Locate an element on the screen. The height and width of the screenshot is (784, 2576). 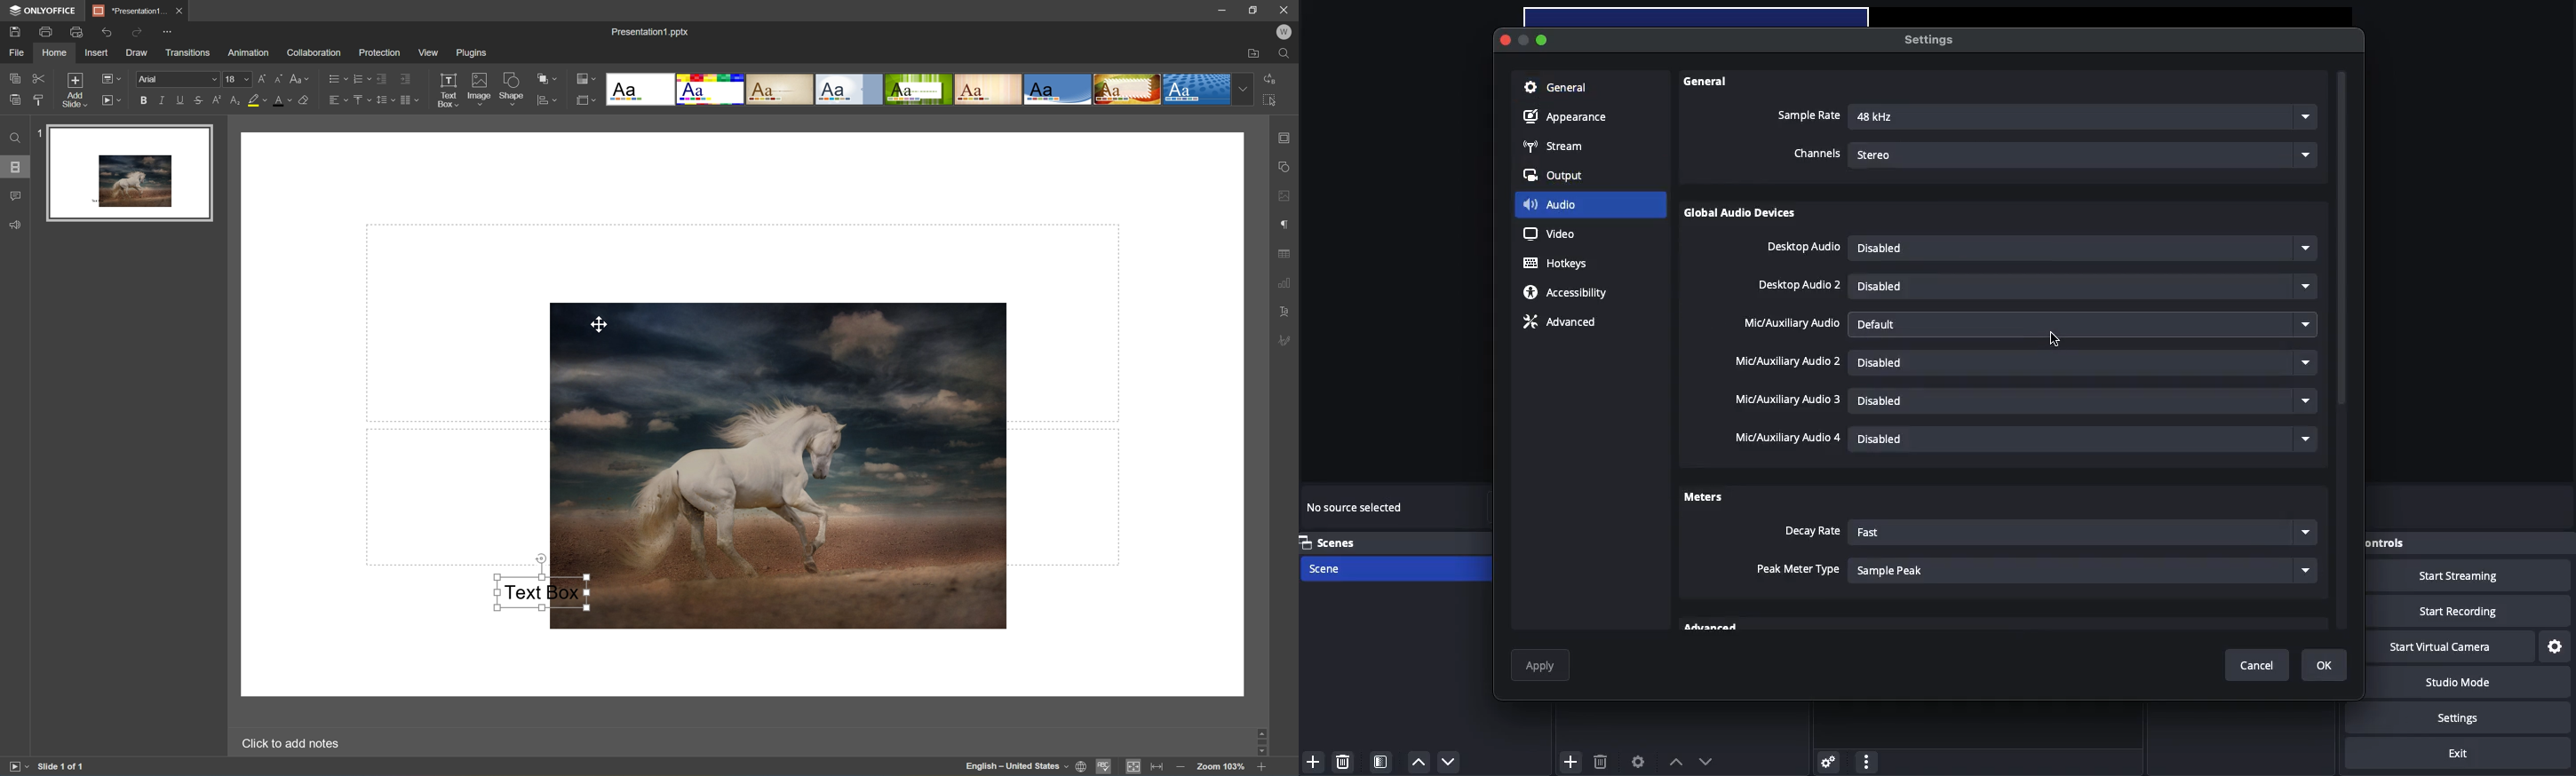
Shape is located at coordinates (512, 90).